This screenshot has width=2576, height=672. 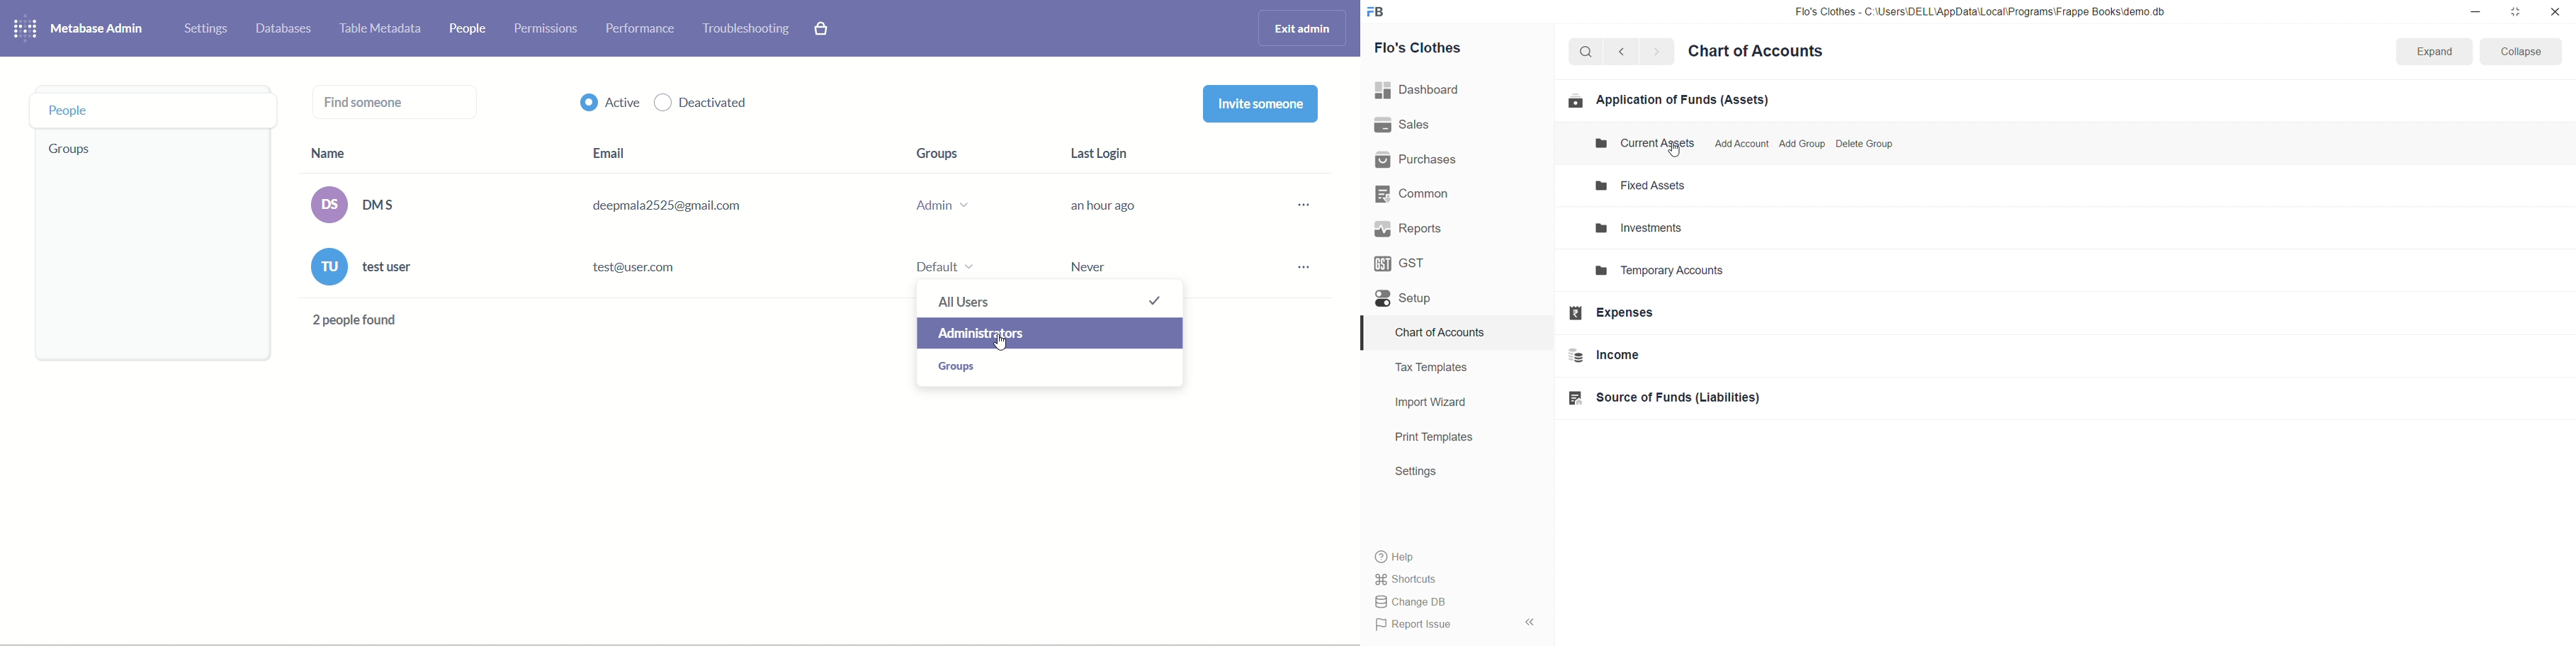 What do you see at coordinates (1668, 272) in the screenshot?
I see `Temporary Accounts` at bounding box center [1668, 272].